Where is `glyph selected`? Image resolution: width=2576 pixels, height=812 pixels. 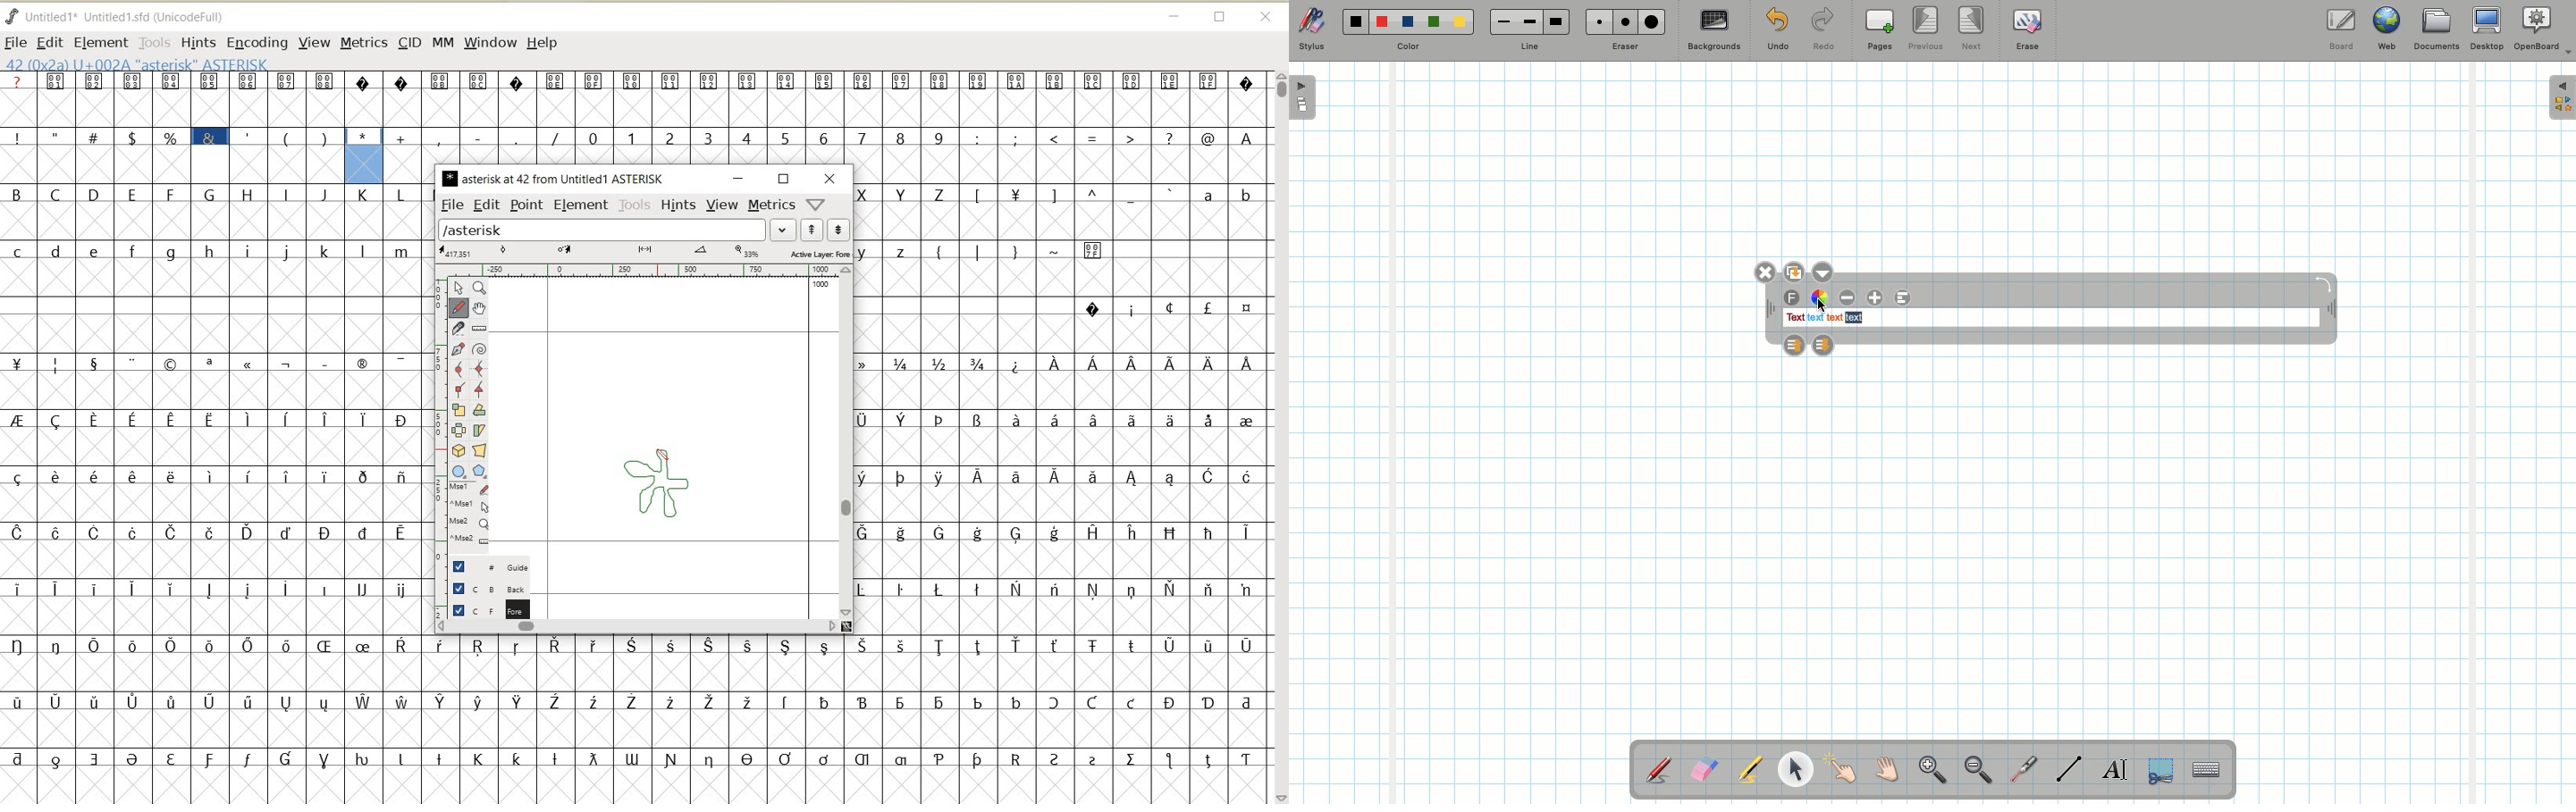
glyph selected is located at coordinates (365, 156).